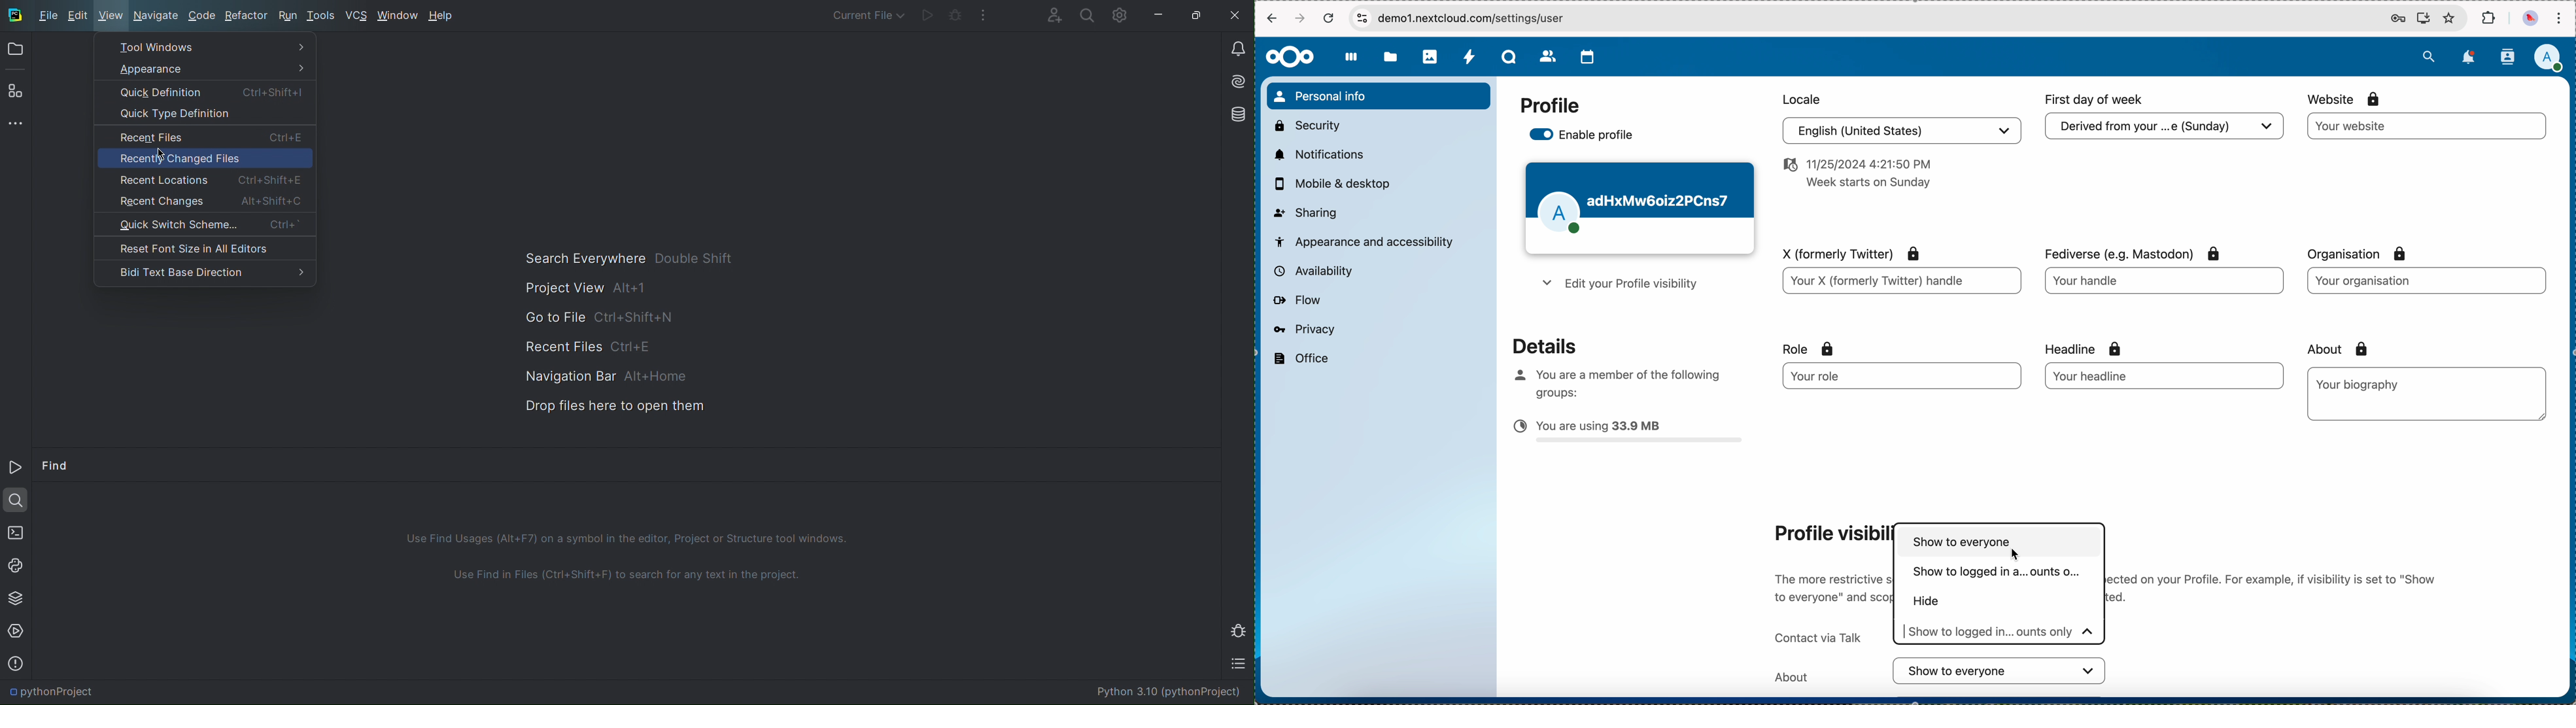  I want to click on edit your profile visibility, so click(1617, 286).